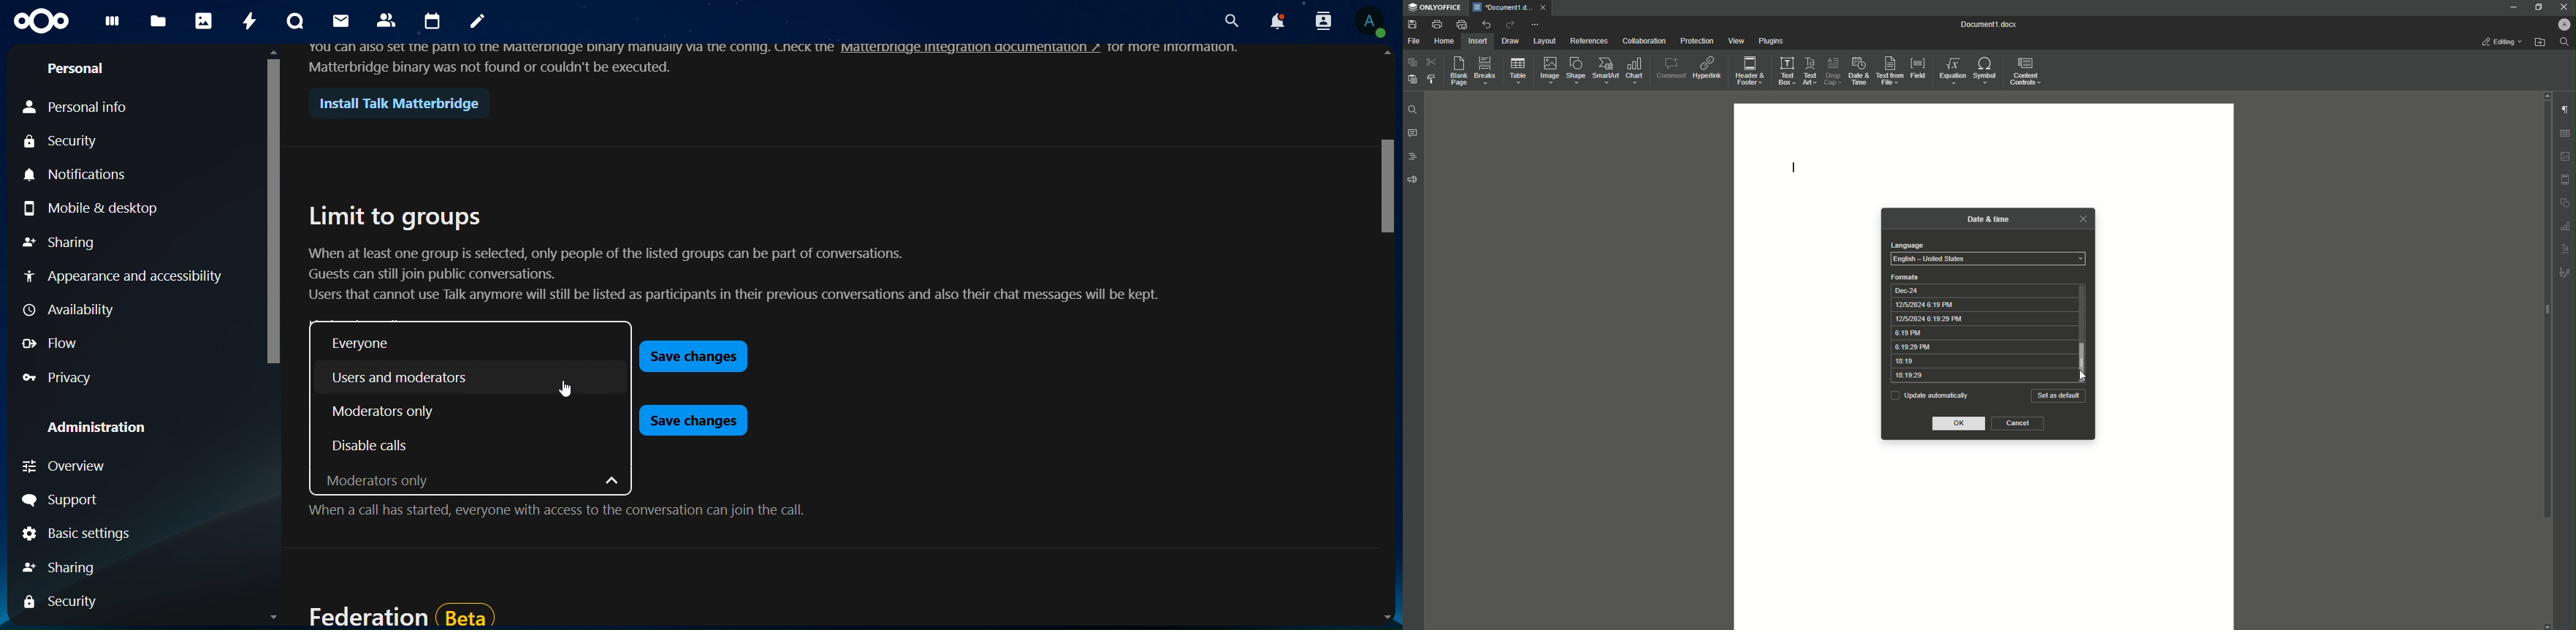 Image resolution: width=2576 pixels, height=644 pixels. Describe the element at coordinates (1982, 305) in the screenshot. I see `12/5/2024 6:19 PM` at that location.